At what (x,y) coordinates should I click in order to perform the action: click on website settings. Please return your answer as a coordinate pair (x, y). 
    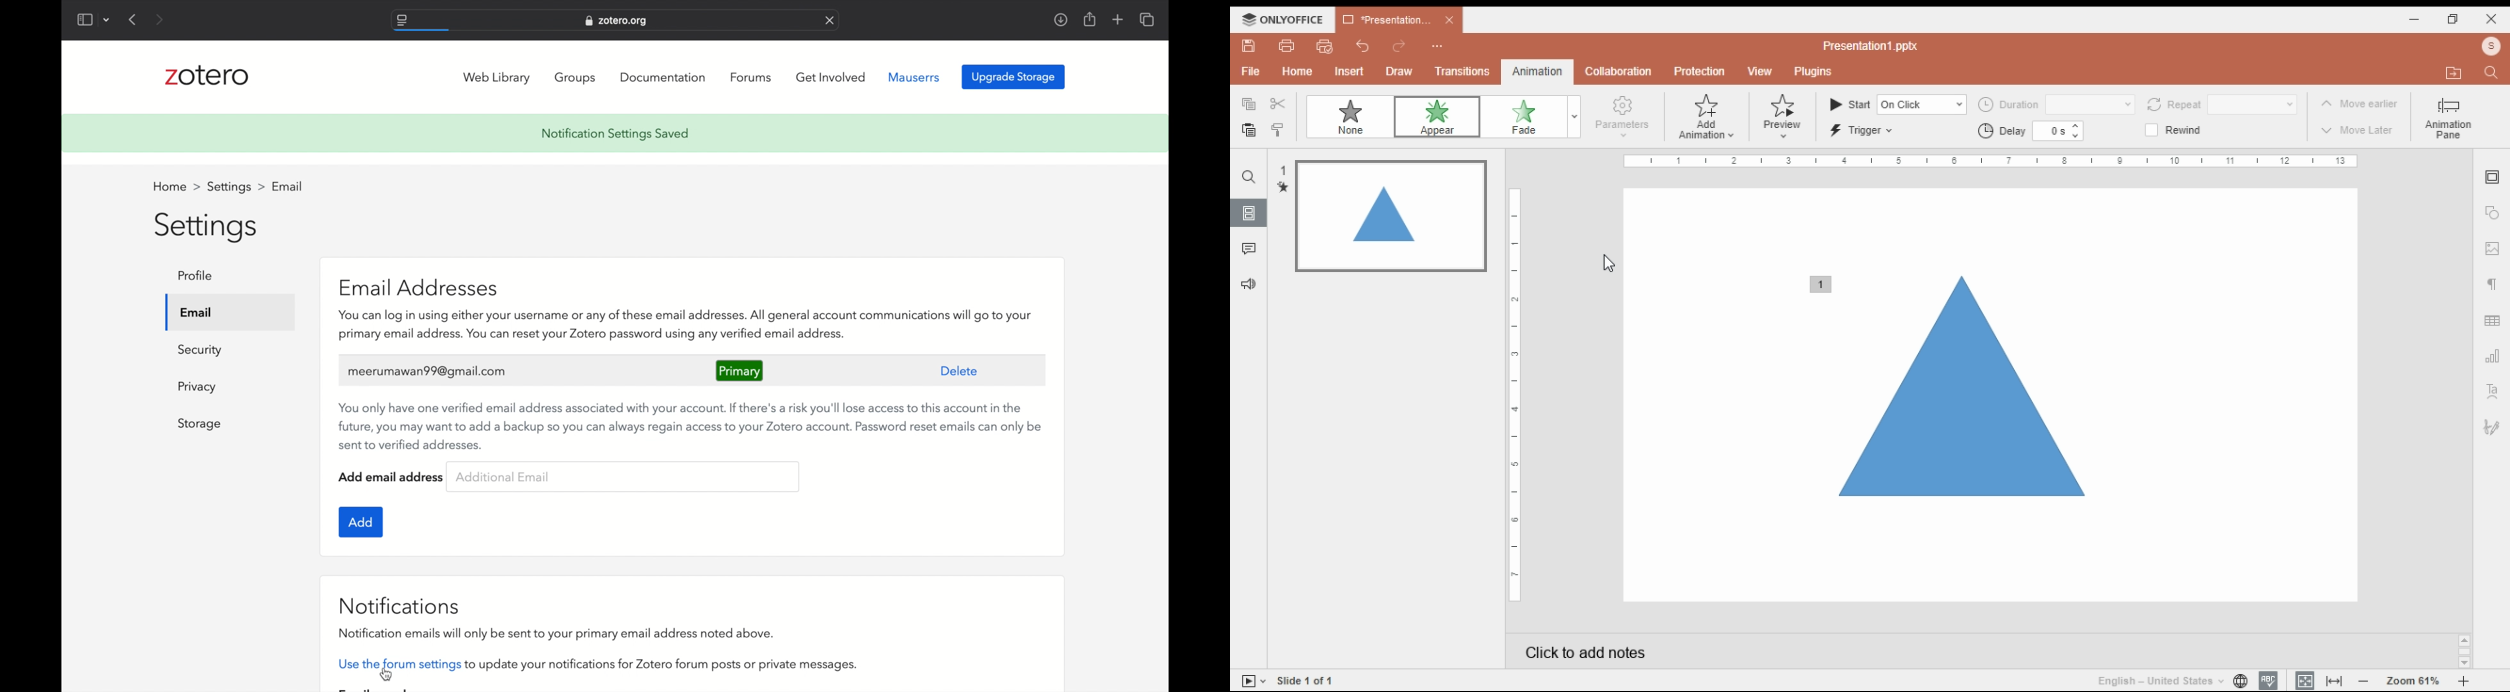
    Looking at the image, I should click on (401, 21).